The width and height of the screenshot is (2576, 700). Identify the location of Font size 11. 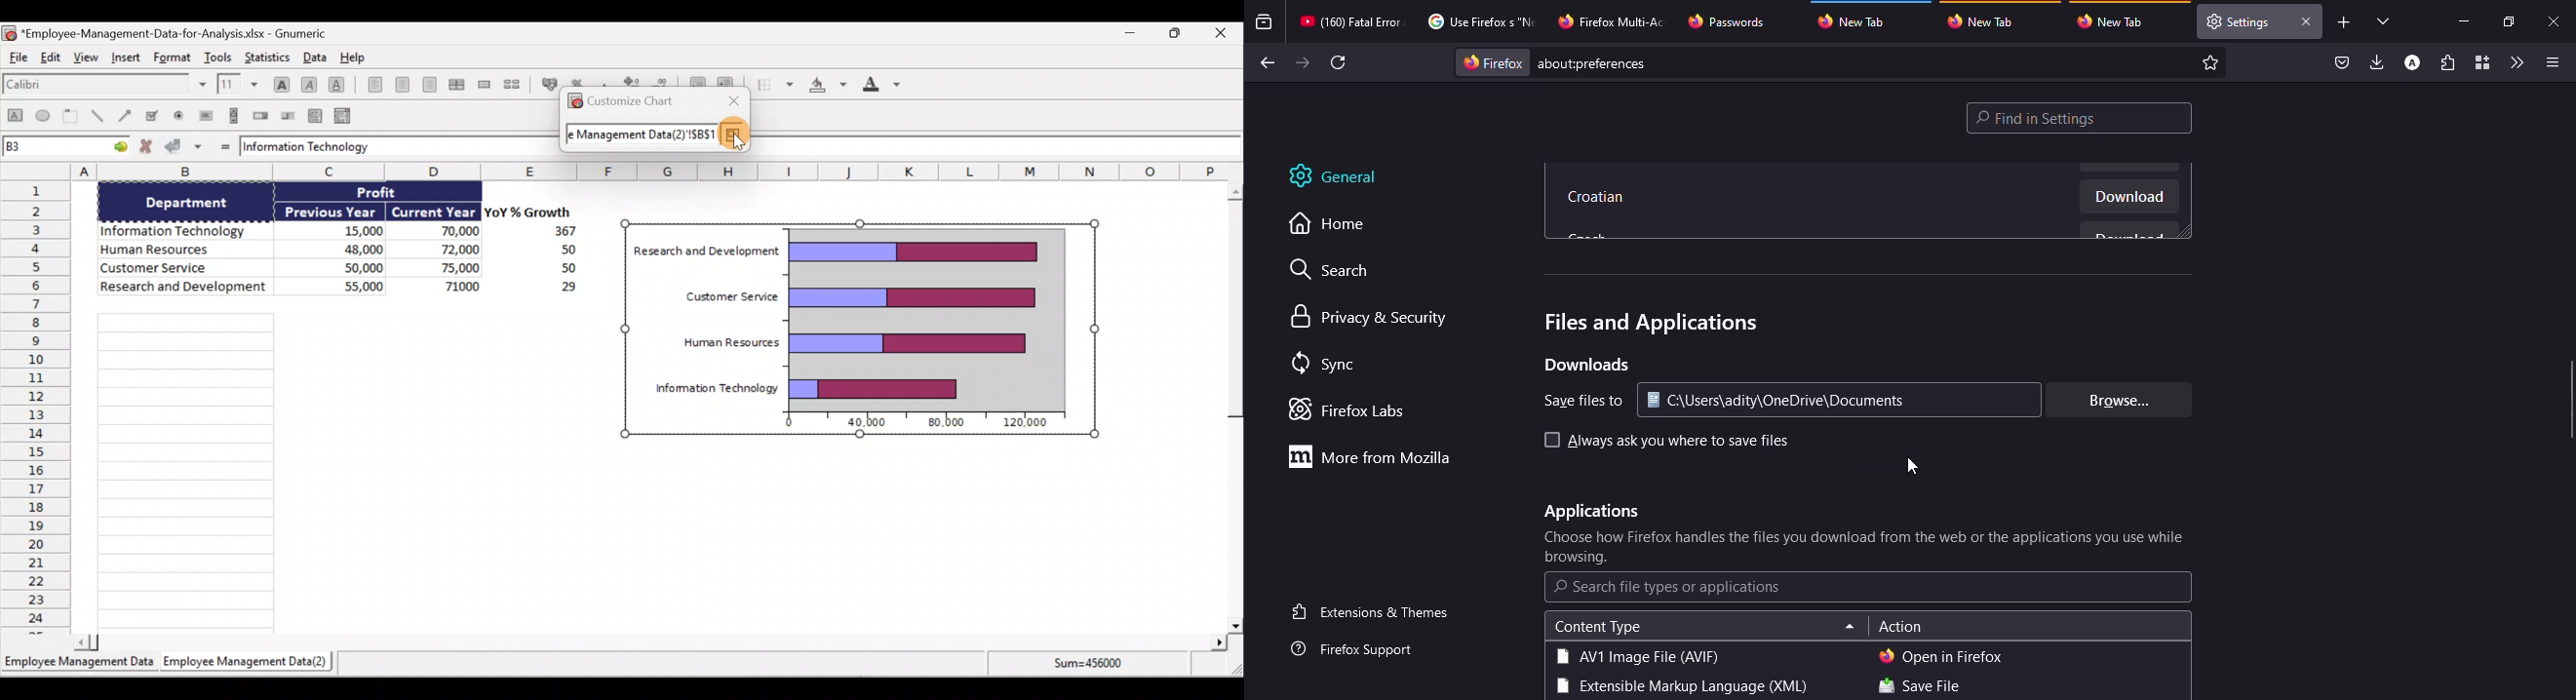
(236, 84).